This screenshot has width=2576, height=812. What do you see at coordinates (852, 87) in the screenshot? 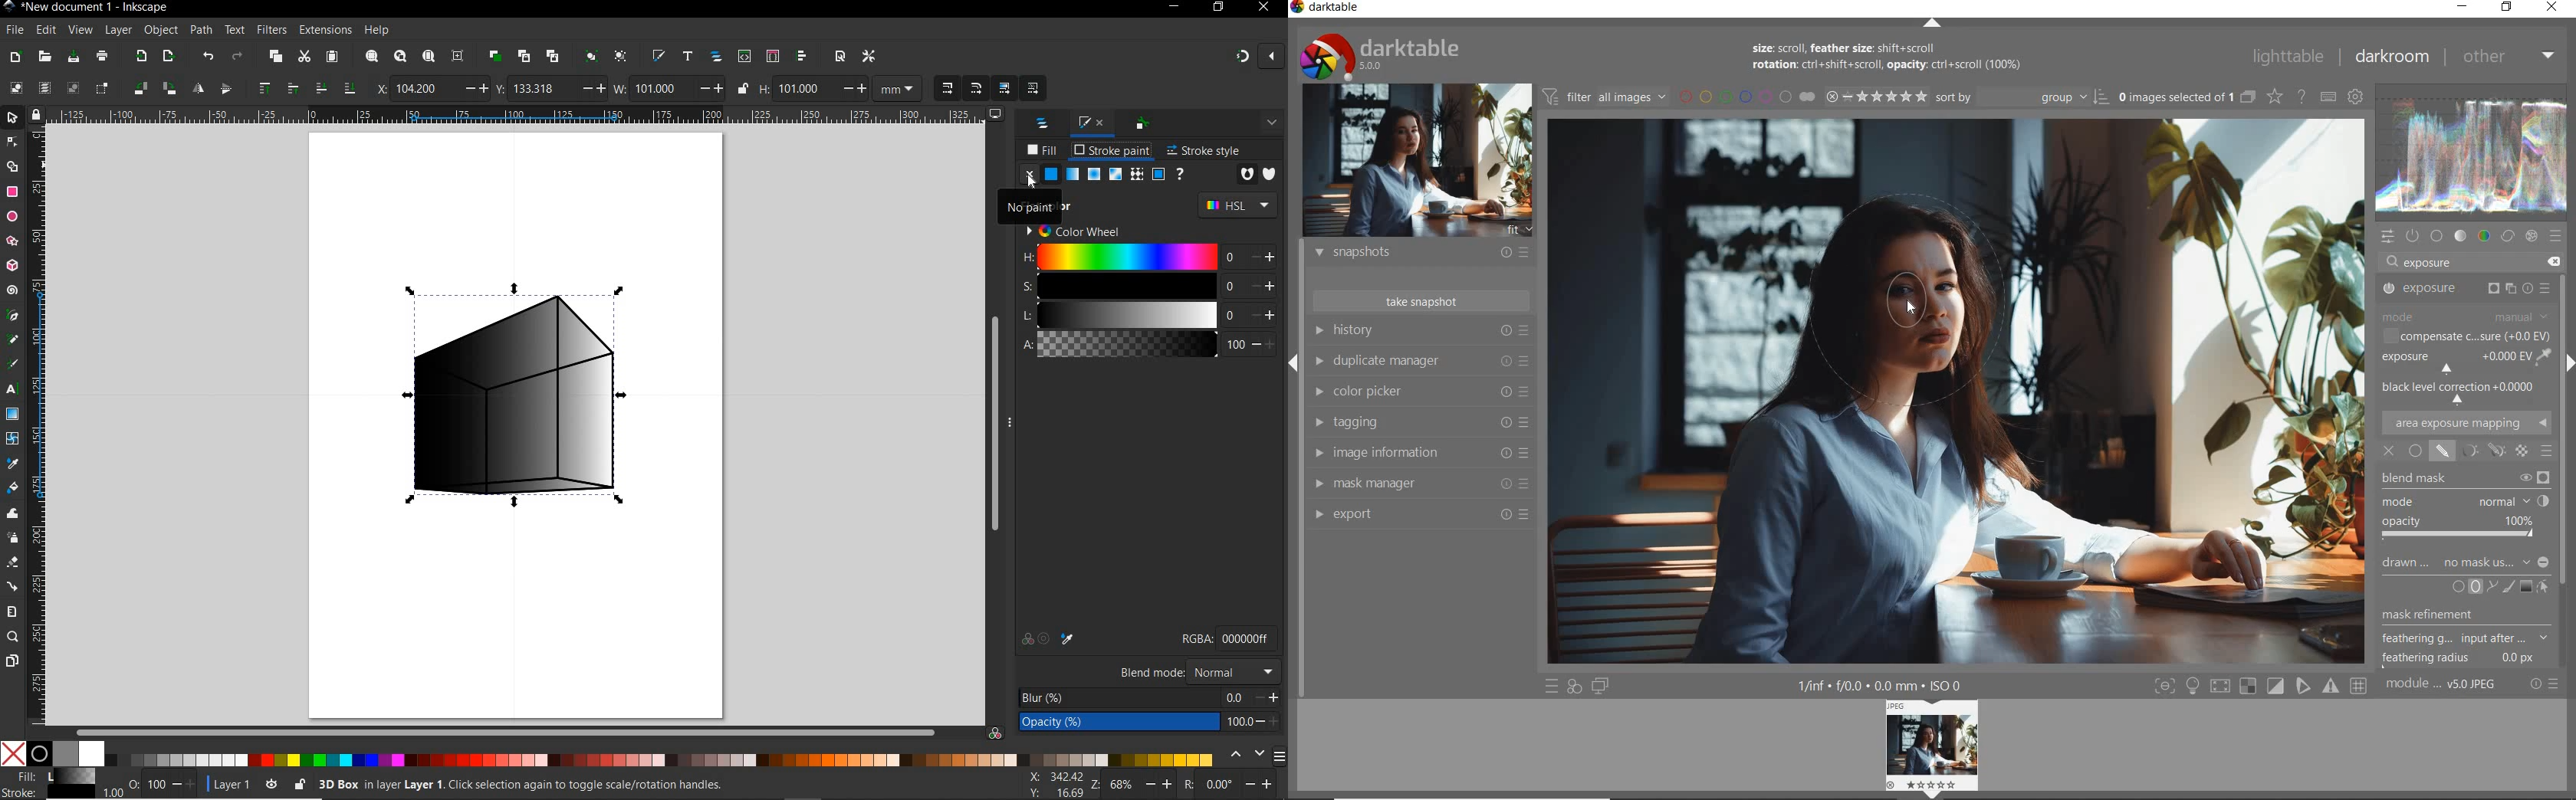
I see `increase/decrease` at bounding box center [852, 87].